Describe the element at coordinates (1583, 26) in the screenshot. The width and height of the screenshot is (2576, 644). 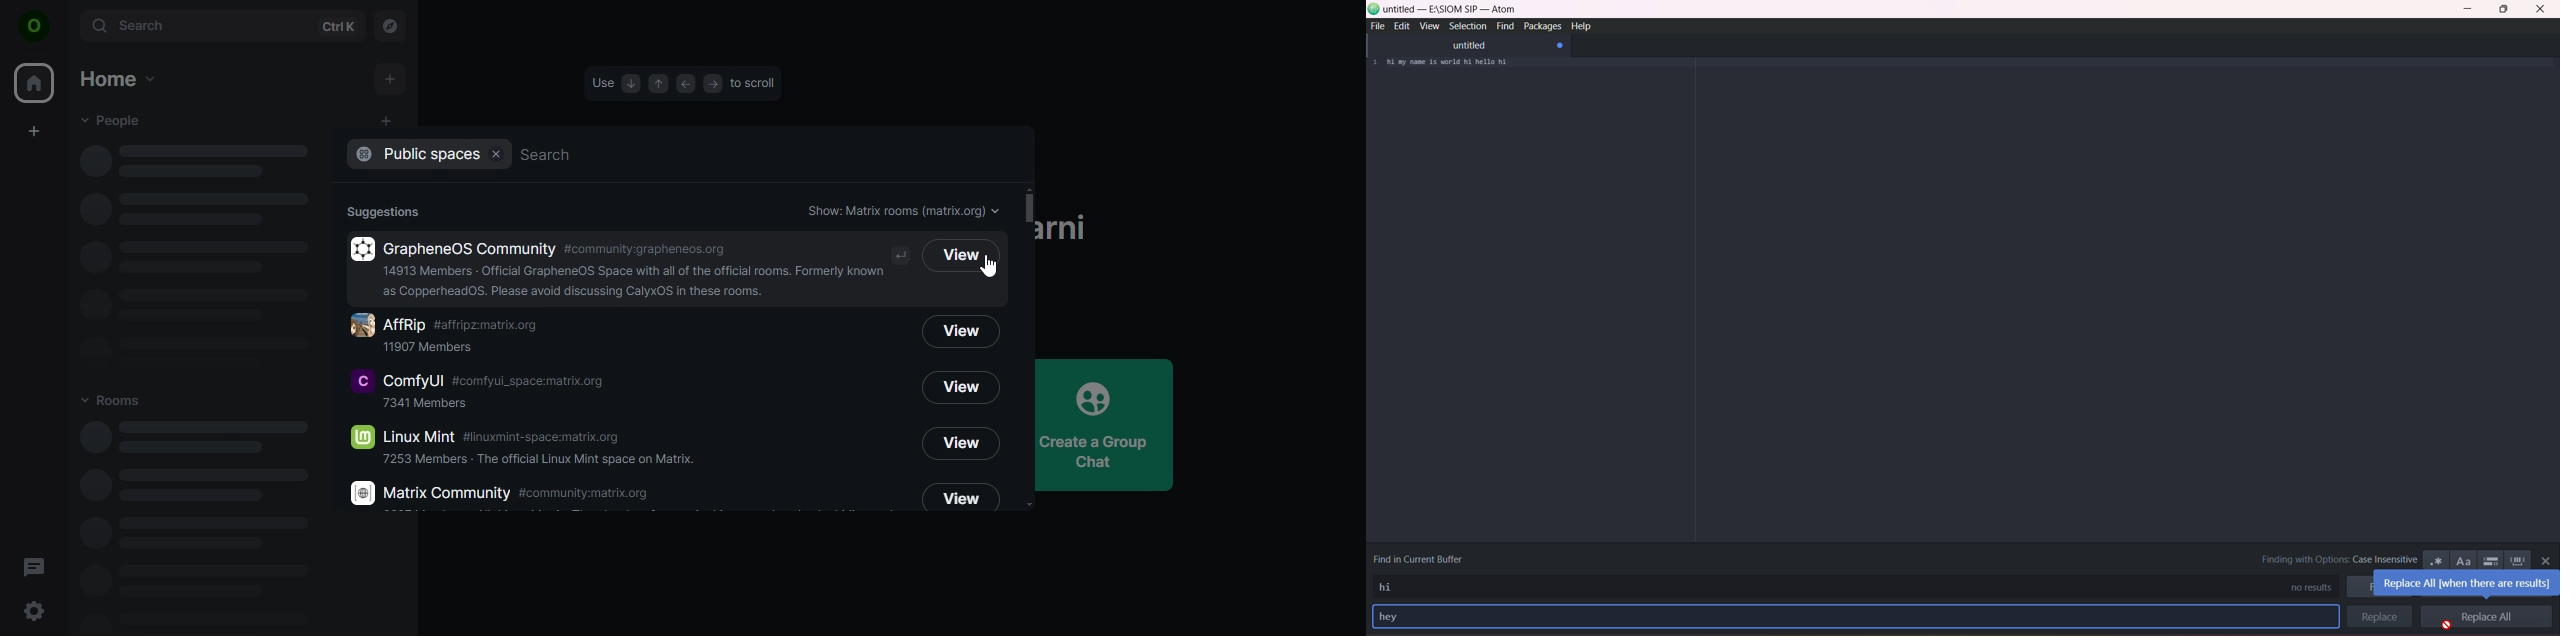
I see `help` at that location.